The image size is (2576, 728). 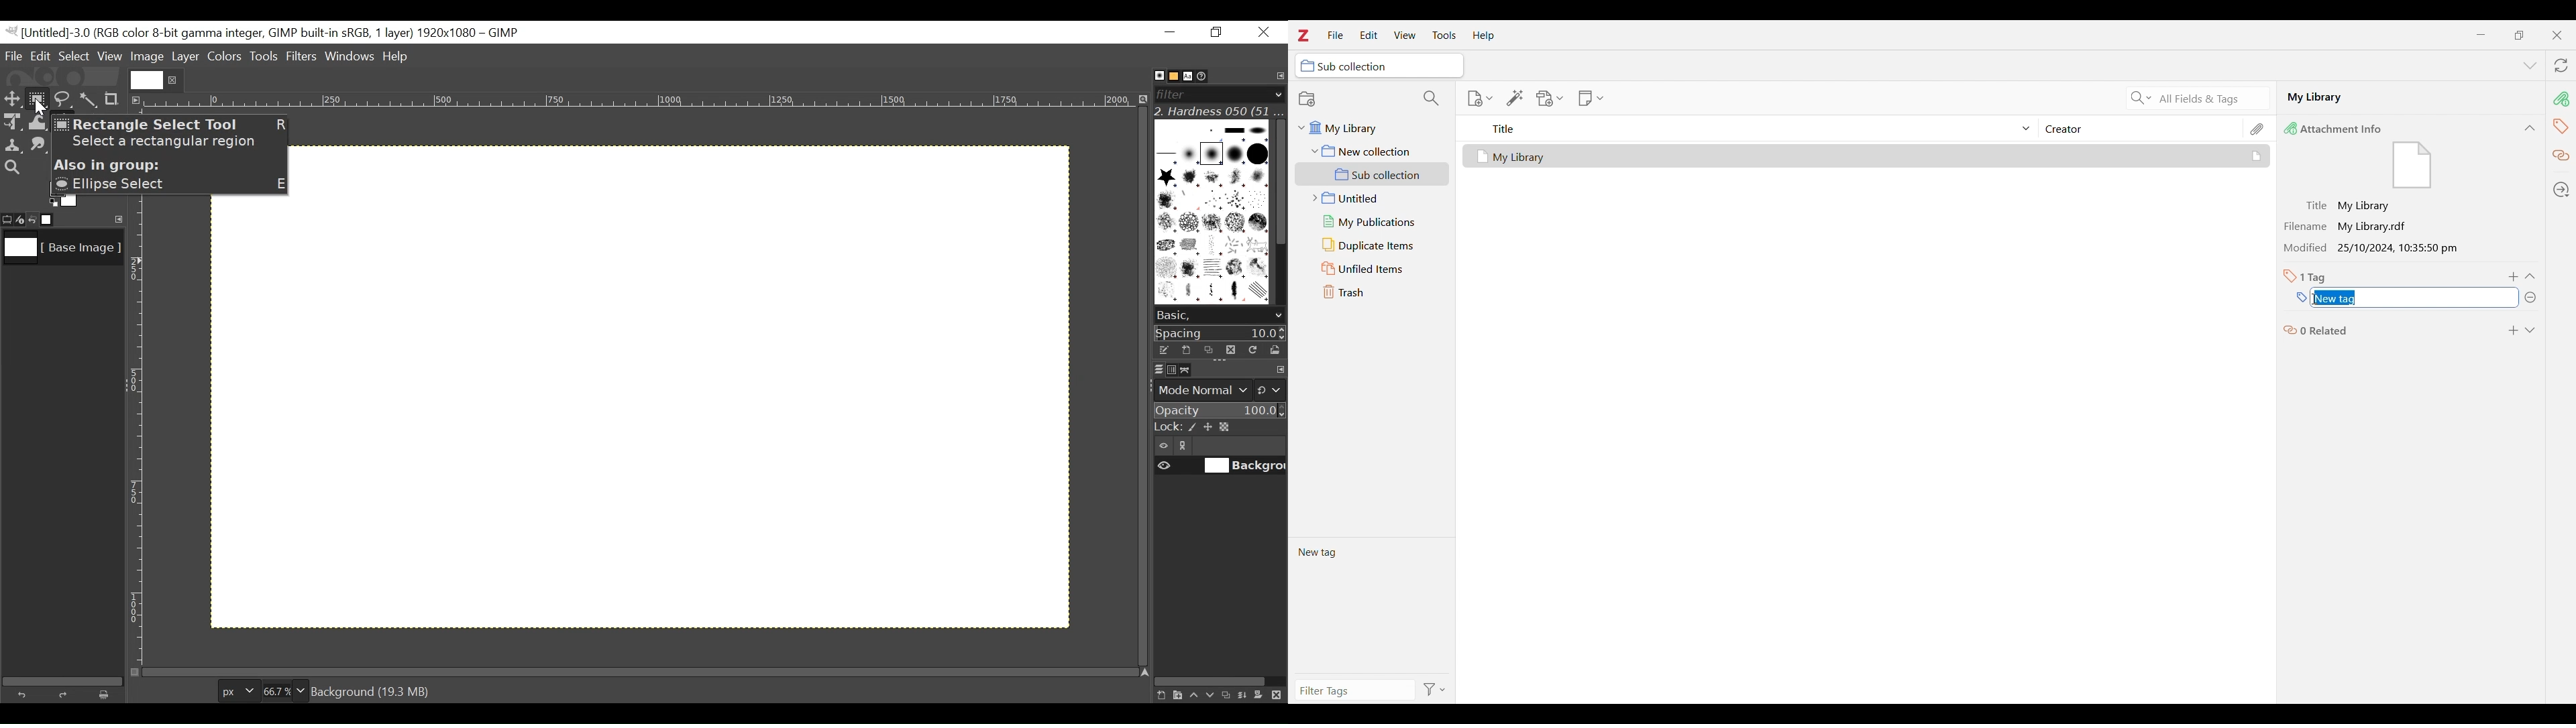 What do you see at coordinates (1368, 35) in the screenshot?
I see `Edit menu` at bounding box center [1368, 35].